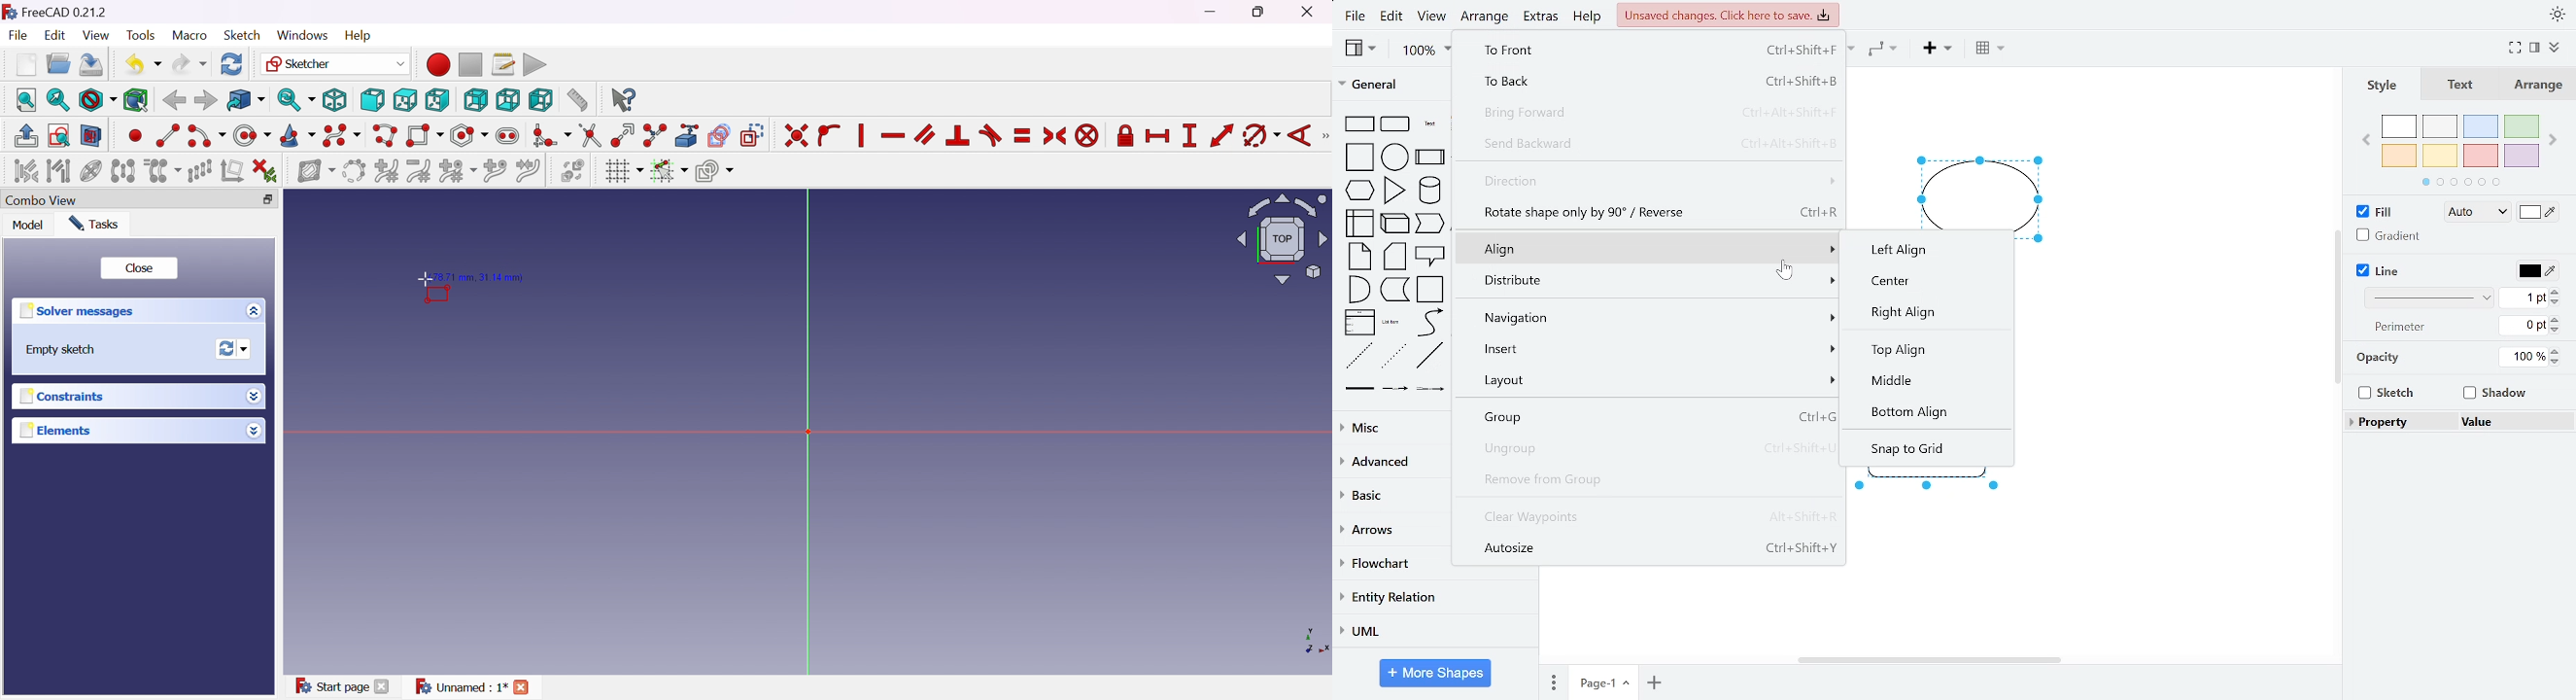 The width and height of the screenshot is (2576, 700). Describe the element at coordinates (1785, 267) in the screenshot. I see `Cursor` at that location.